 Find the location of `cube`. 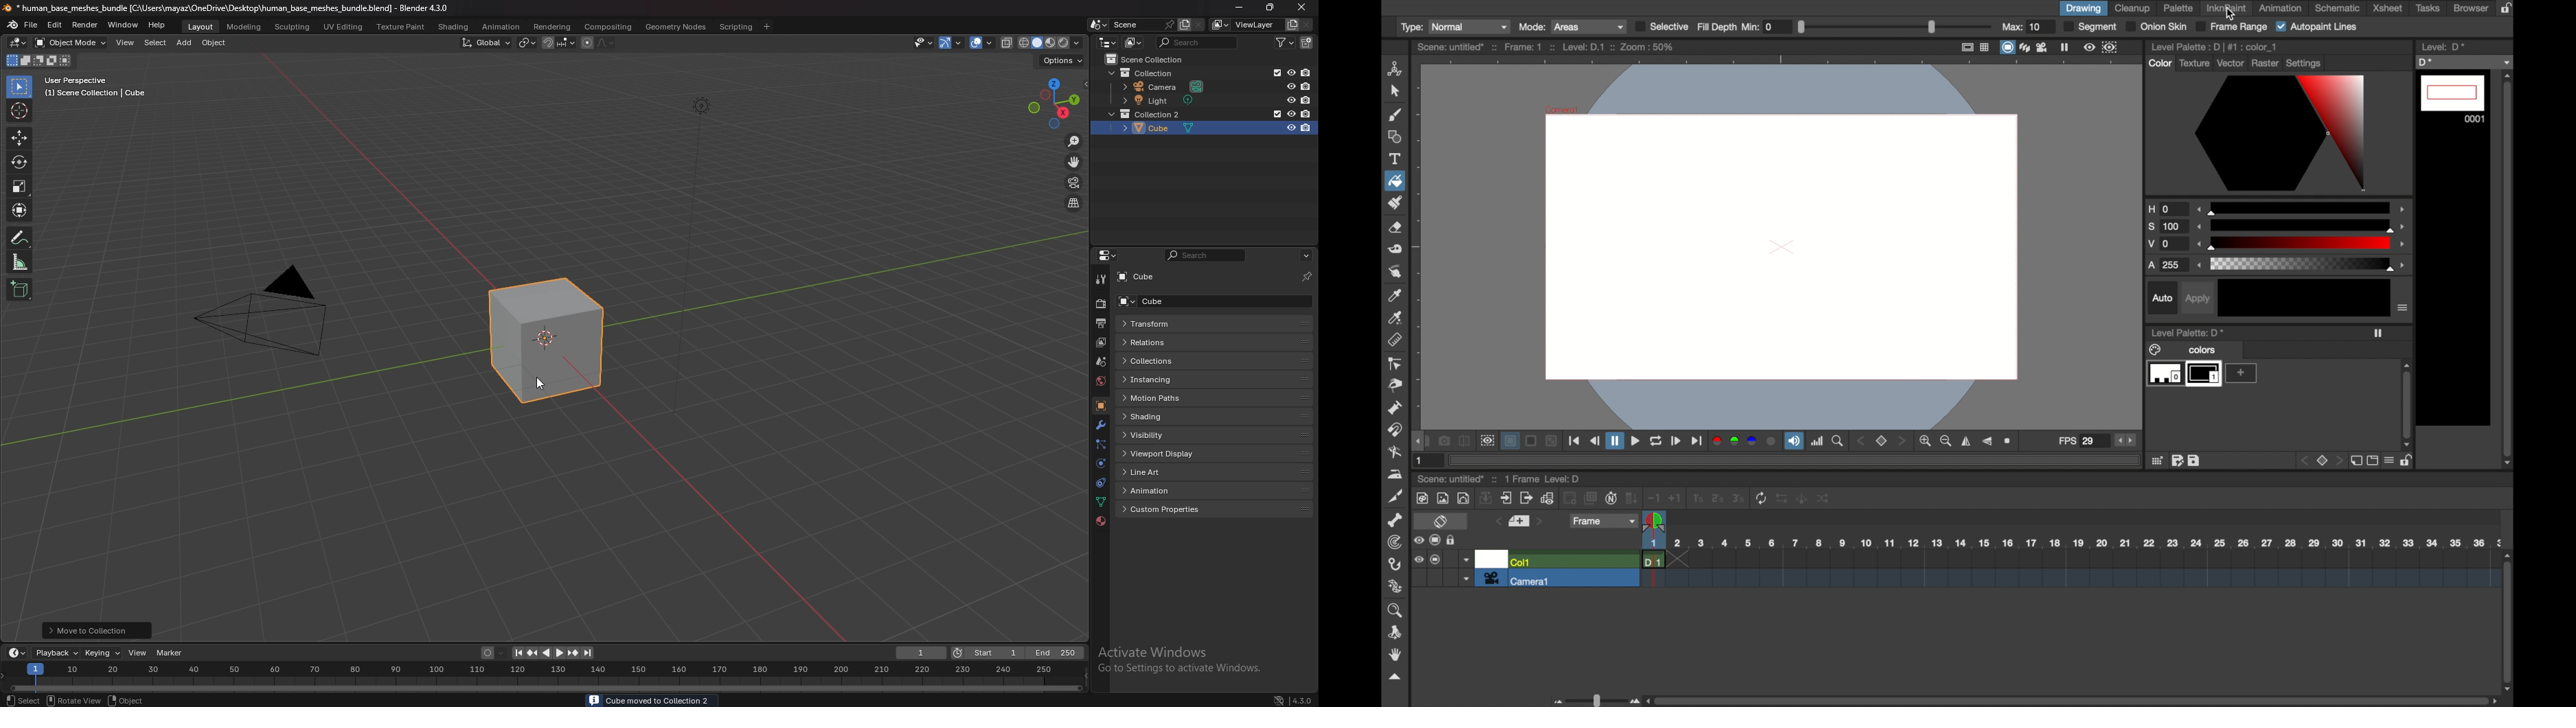

cube is located at coordinates (1140, 277).